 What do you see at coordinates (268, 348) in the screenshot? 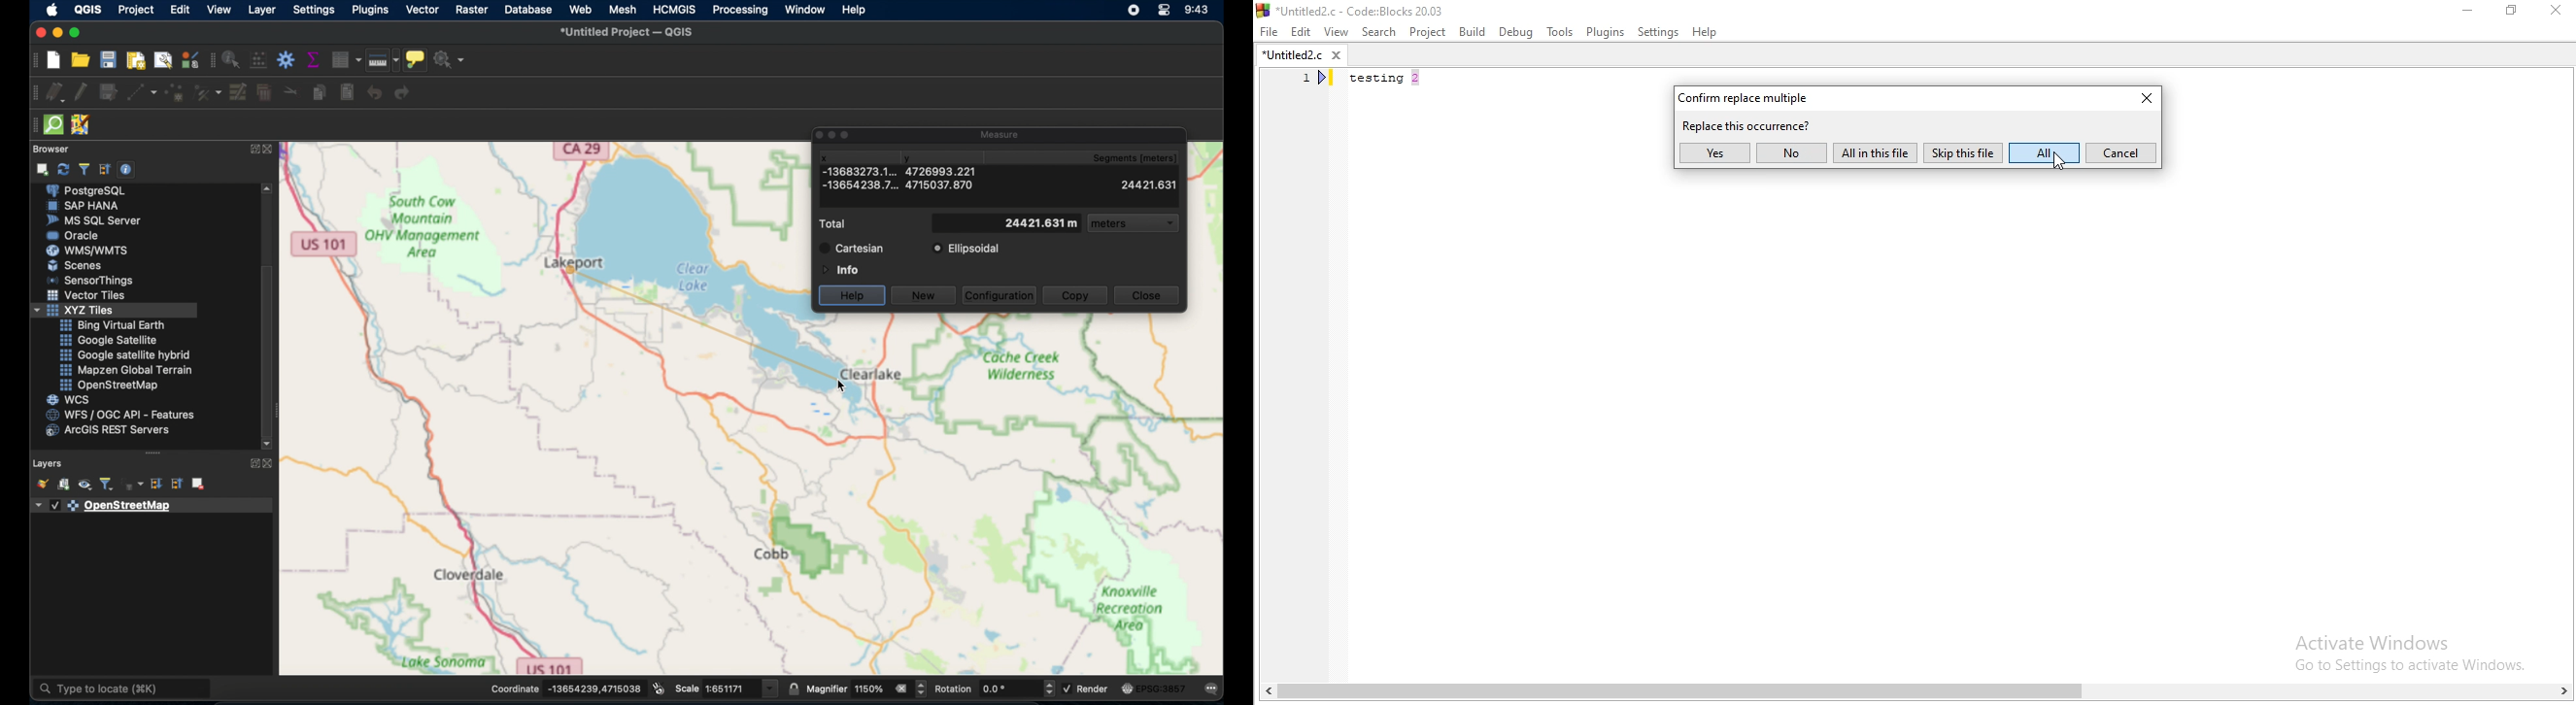
I see `scroll box` at bounding box center [268, 348].